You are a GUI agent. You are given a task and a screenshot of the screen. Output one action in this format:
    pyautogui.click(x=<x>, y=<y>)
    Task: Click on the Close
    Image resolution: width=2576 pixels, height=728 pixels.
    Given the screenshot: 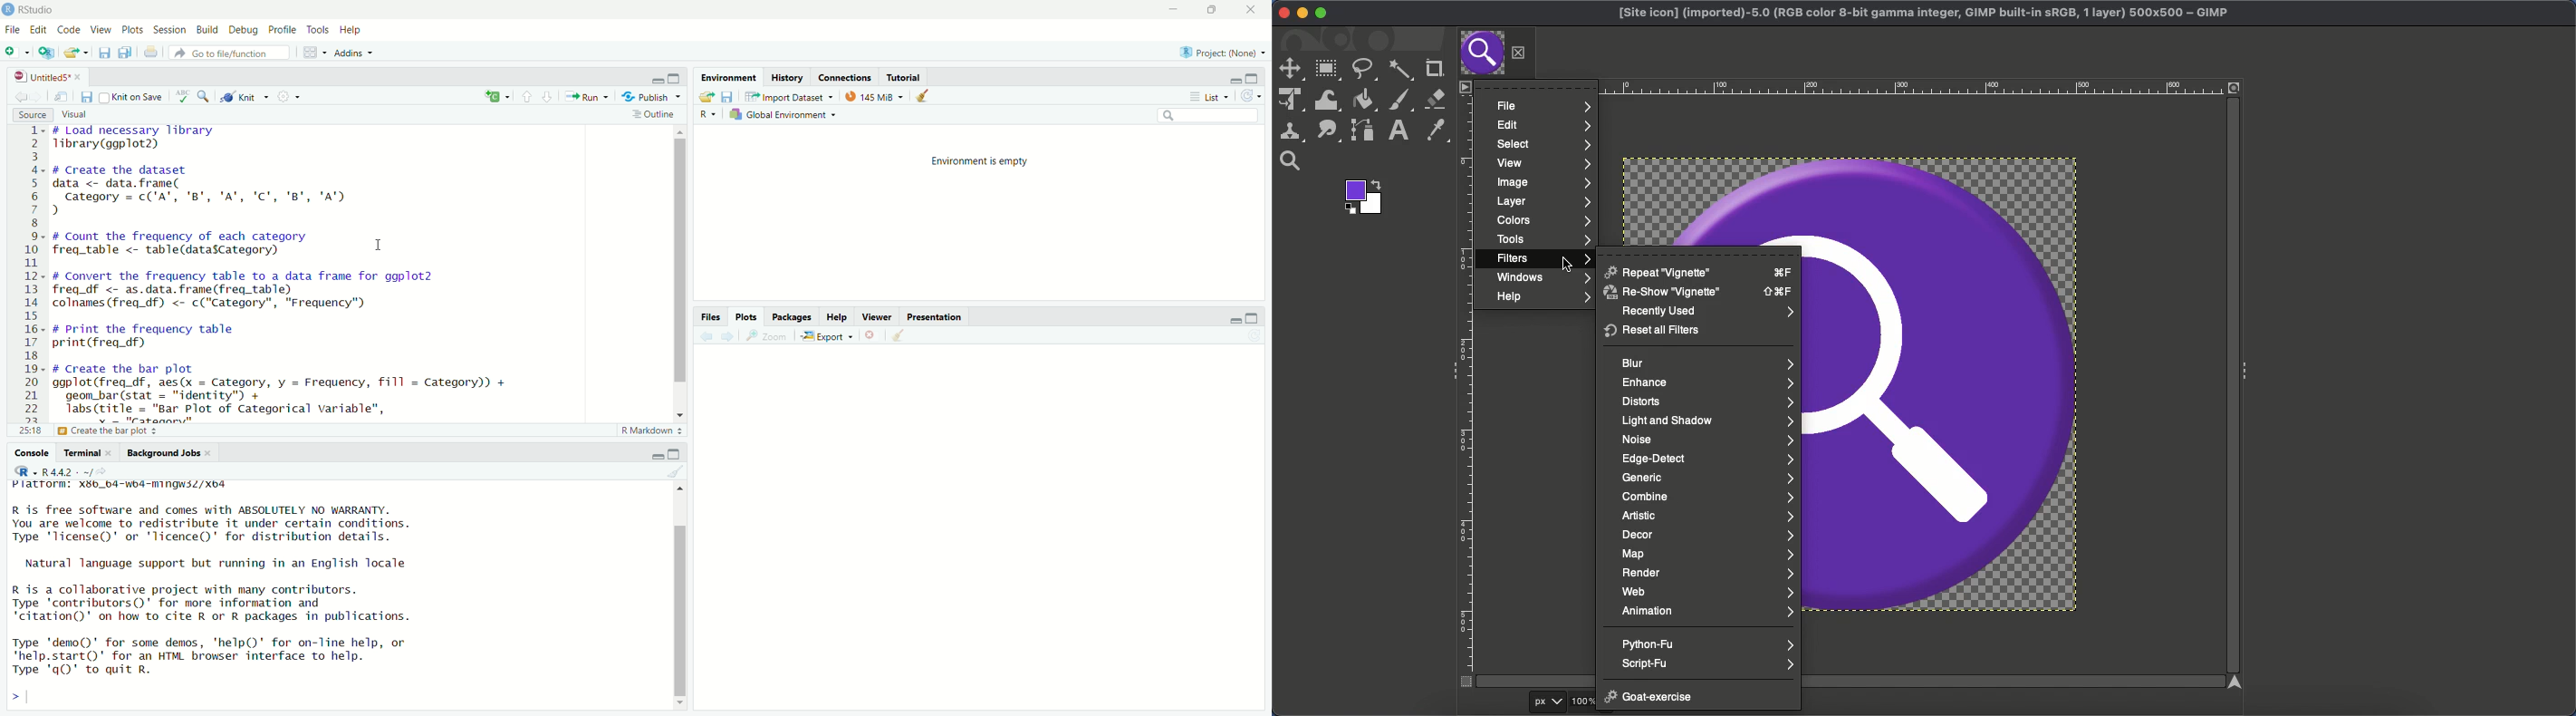 What is the action you would take?
    pyautogui.click(x=1519, y=53)
    